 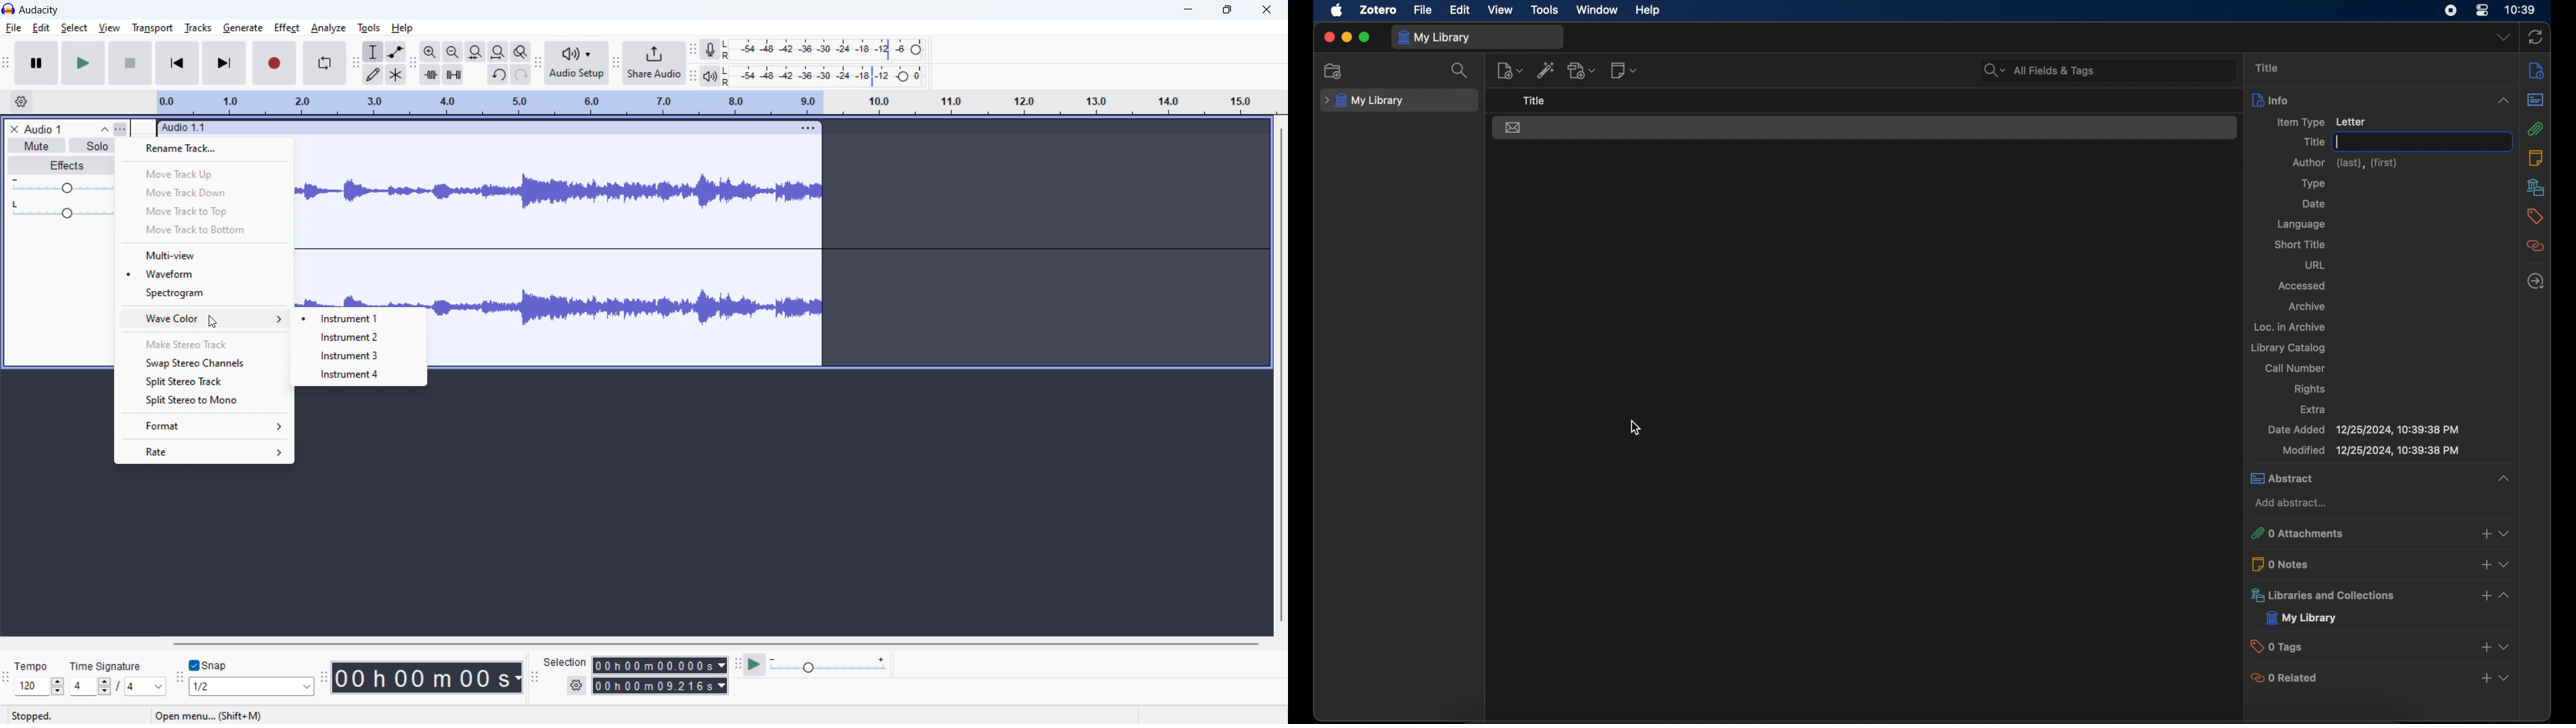 I want to click on libraries, so click(x=2536, y=187).